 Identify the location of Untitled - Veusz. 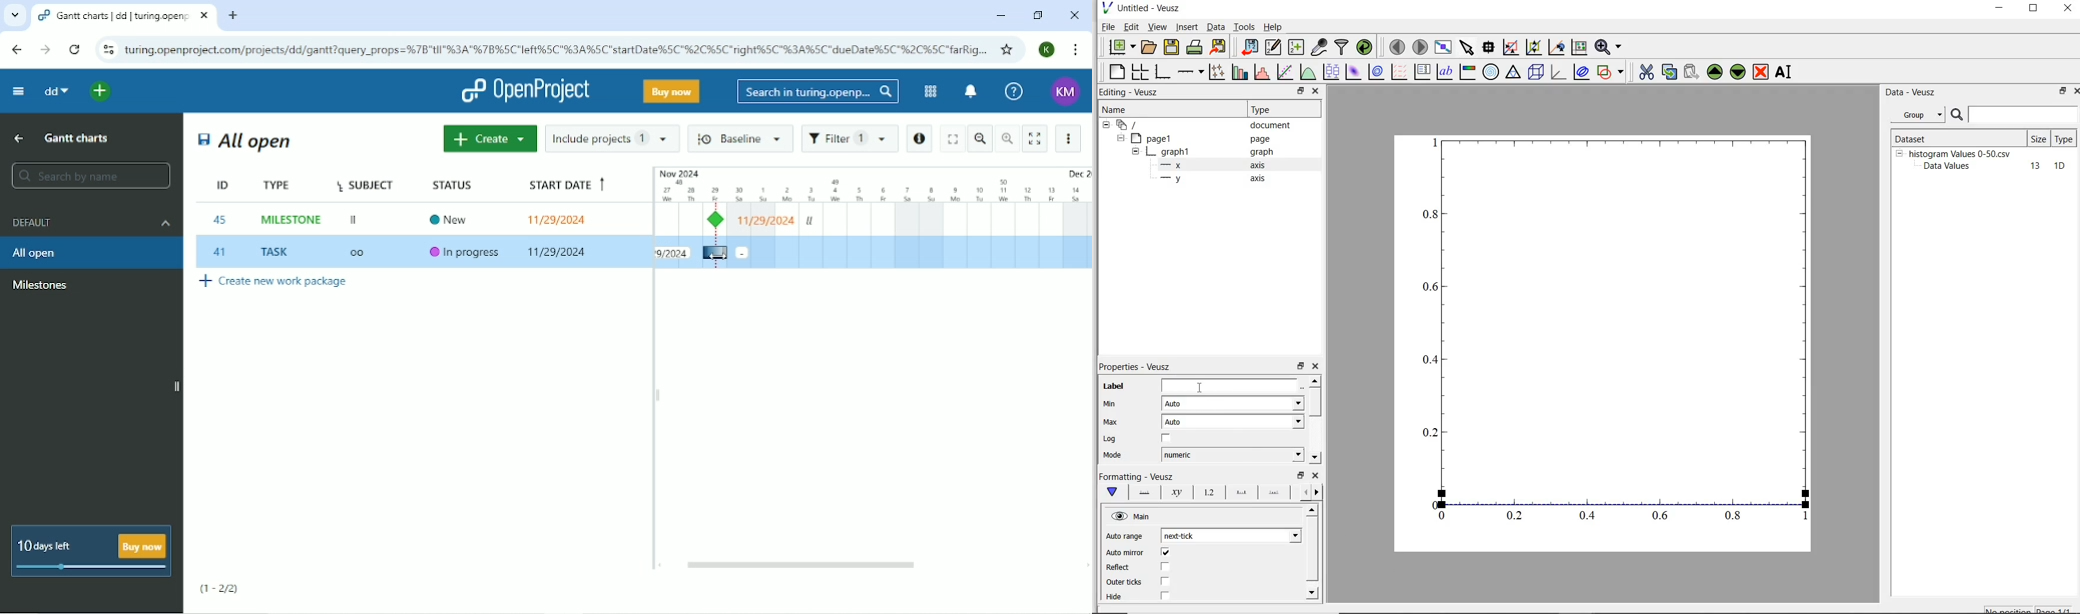
(1151, 8).